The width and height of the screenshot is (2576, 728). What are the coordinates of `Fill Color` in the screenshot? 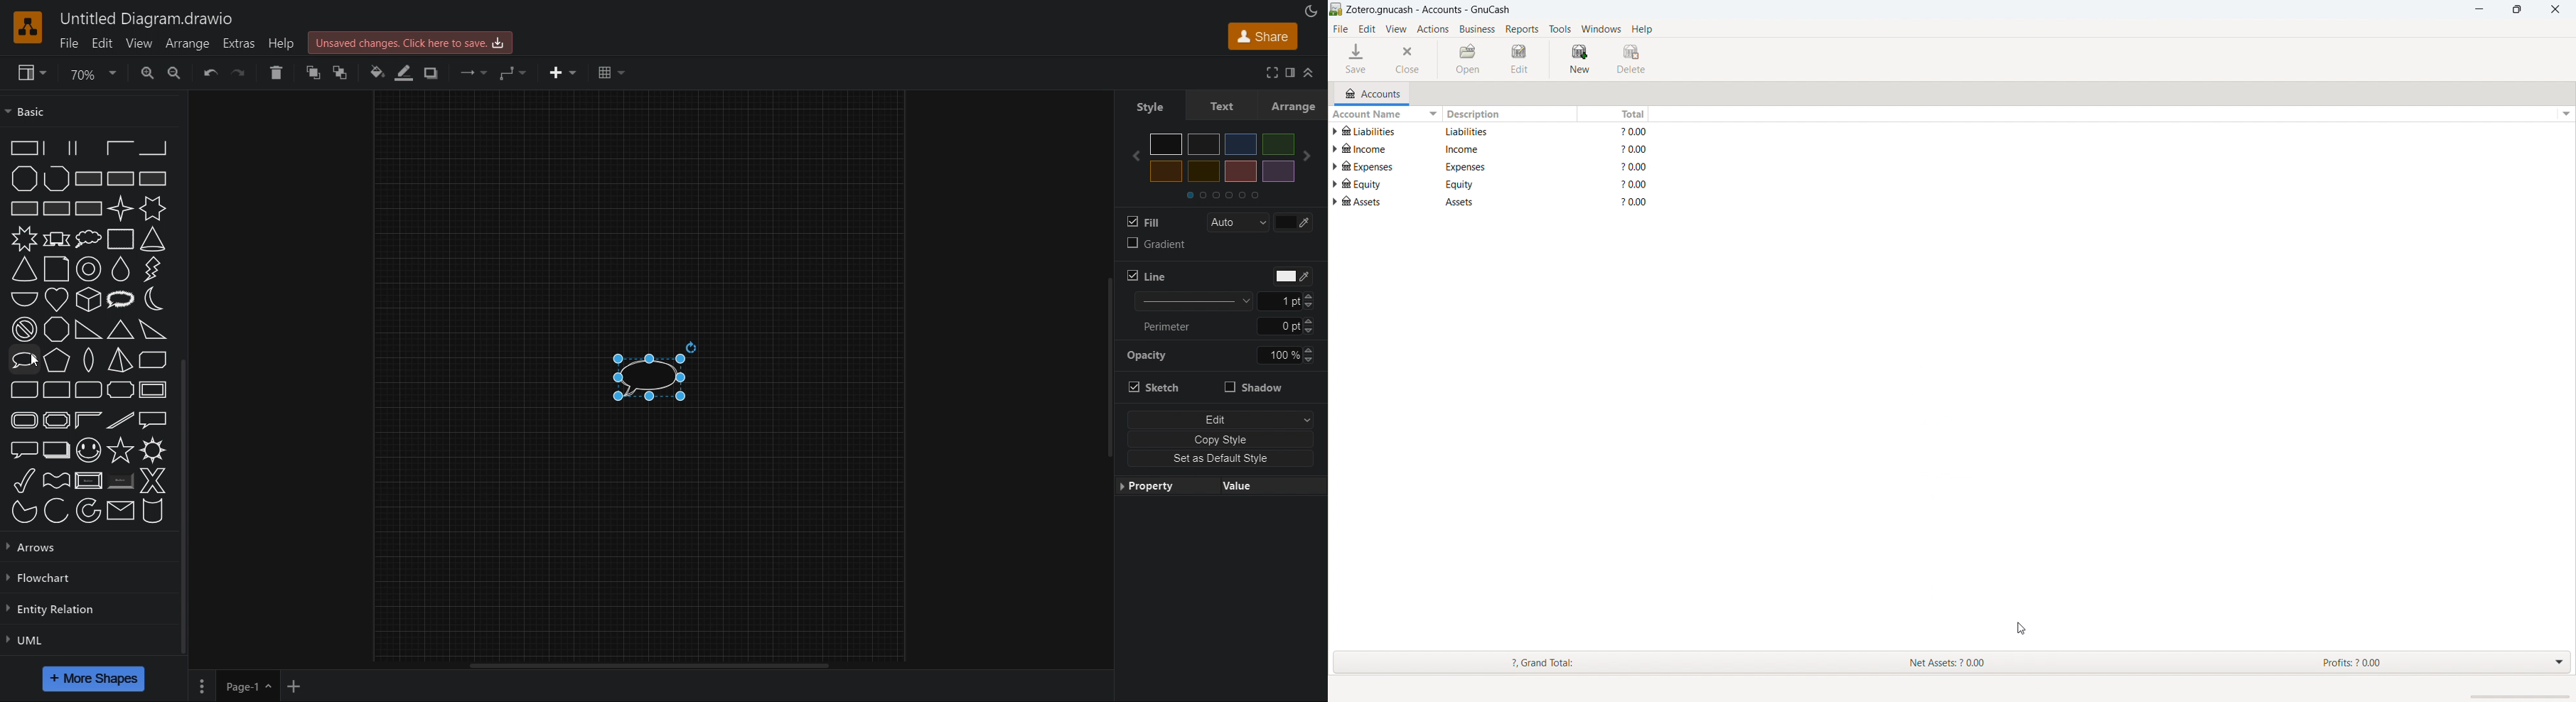 It's located at (372, 71).